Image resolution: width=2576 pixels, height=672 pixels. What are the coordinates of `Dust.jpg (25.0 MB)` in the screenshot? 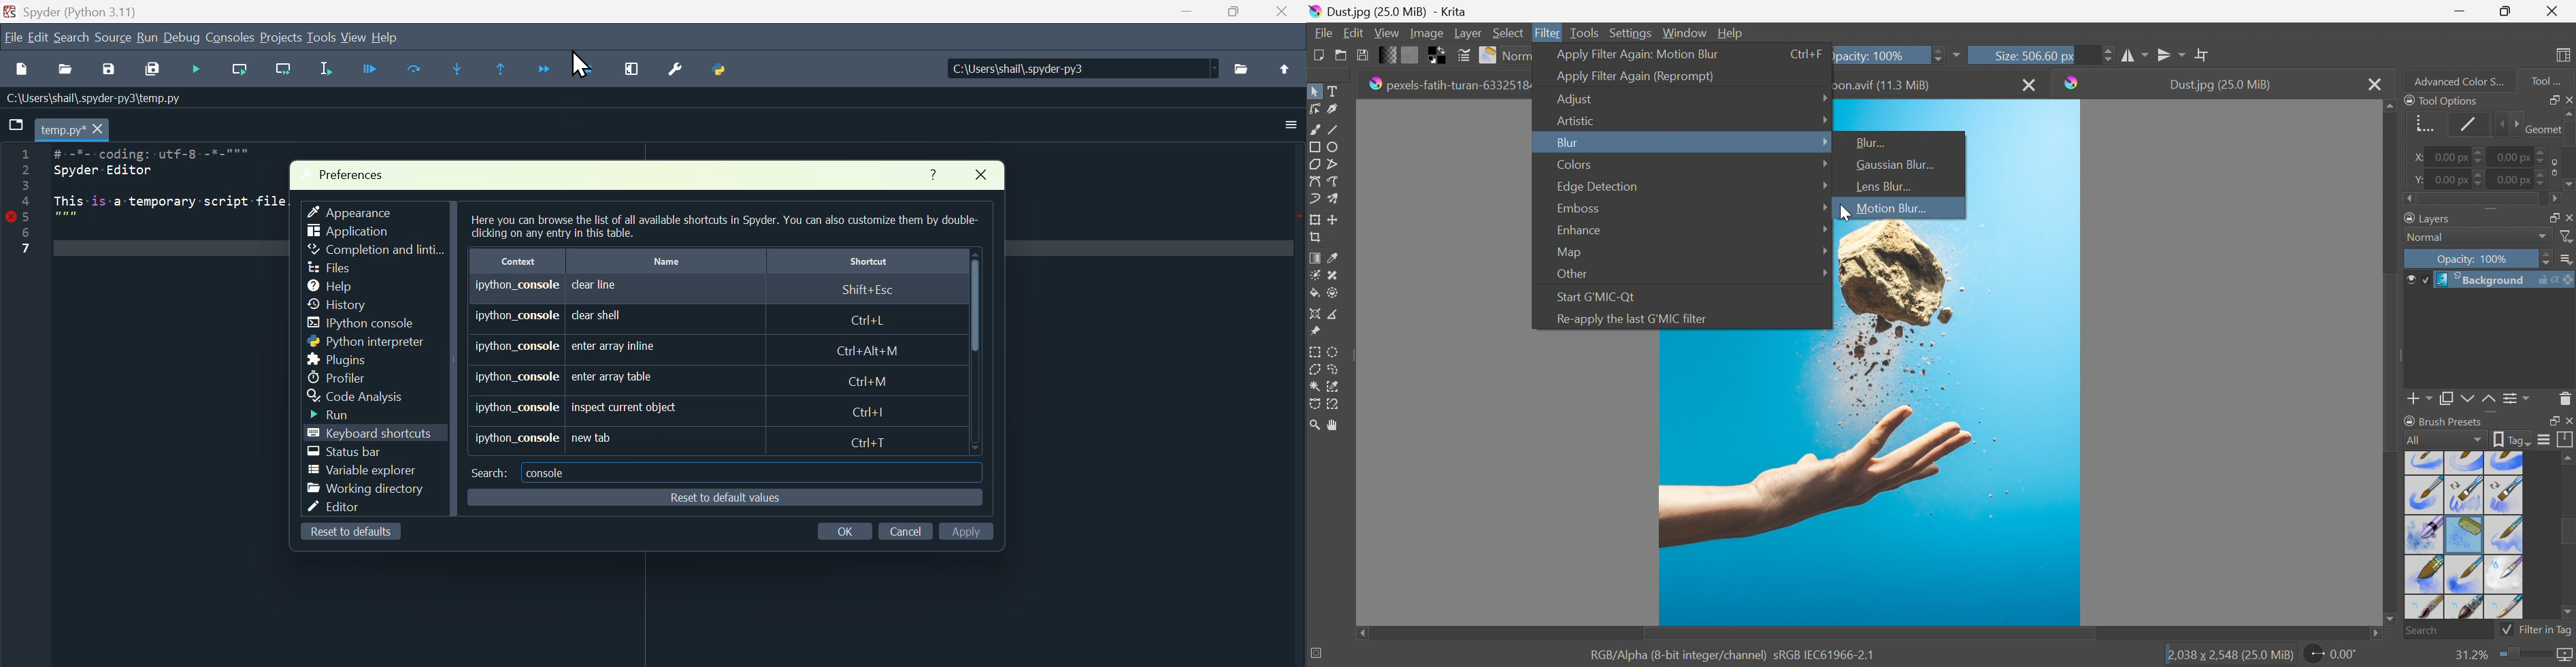 It's located at (2220, 85).